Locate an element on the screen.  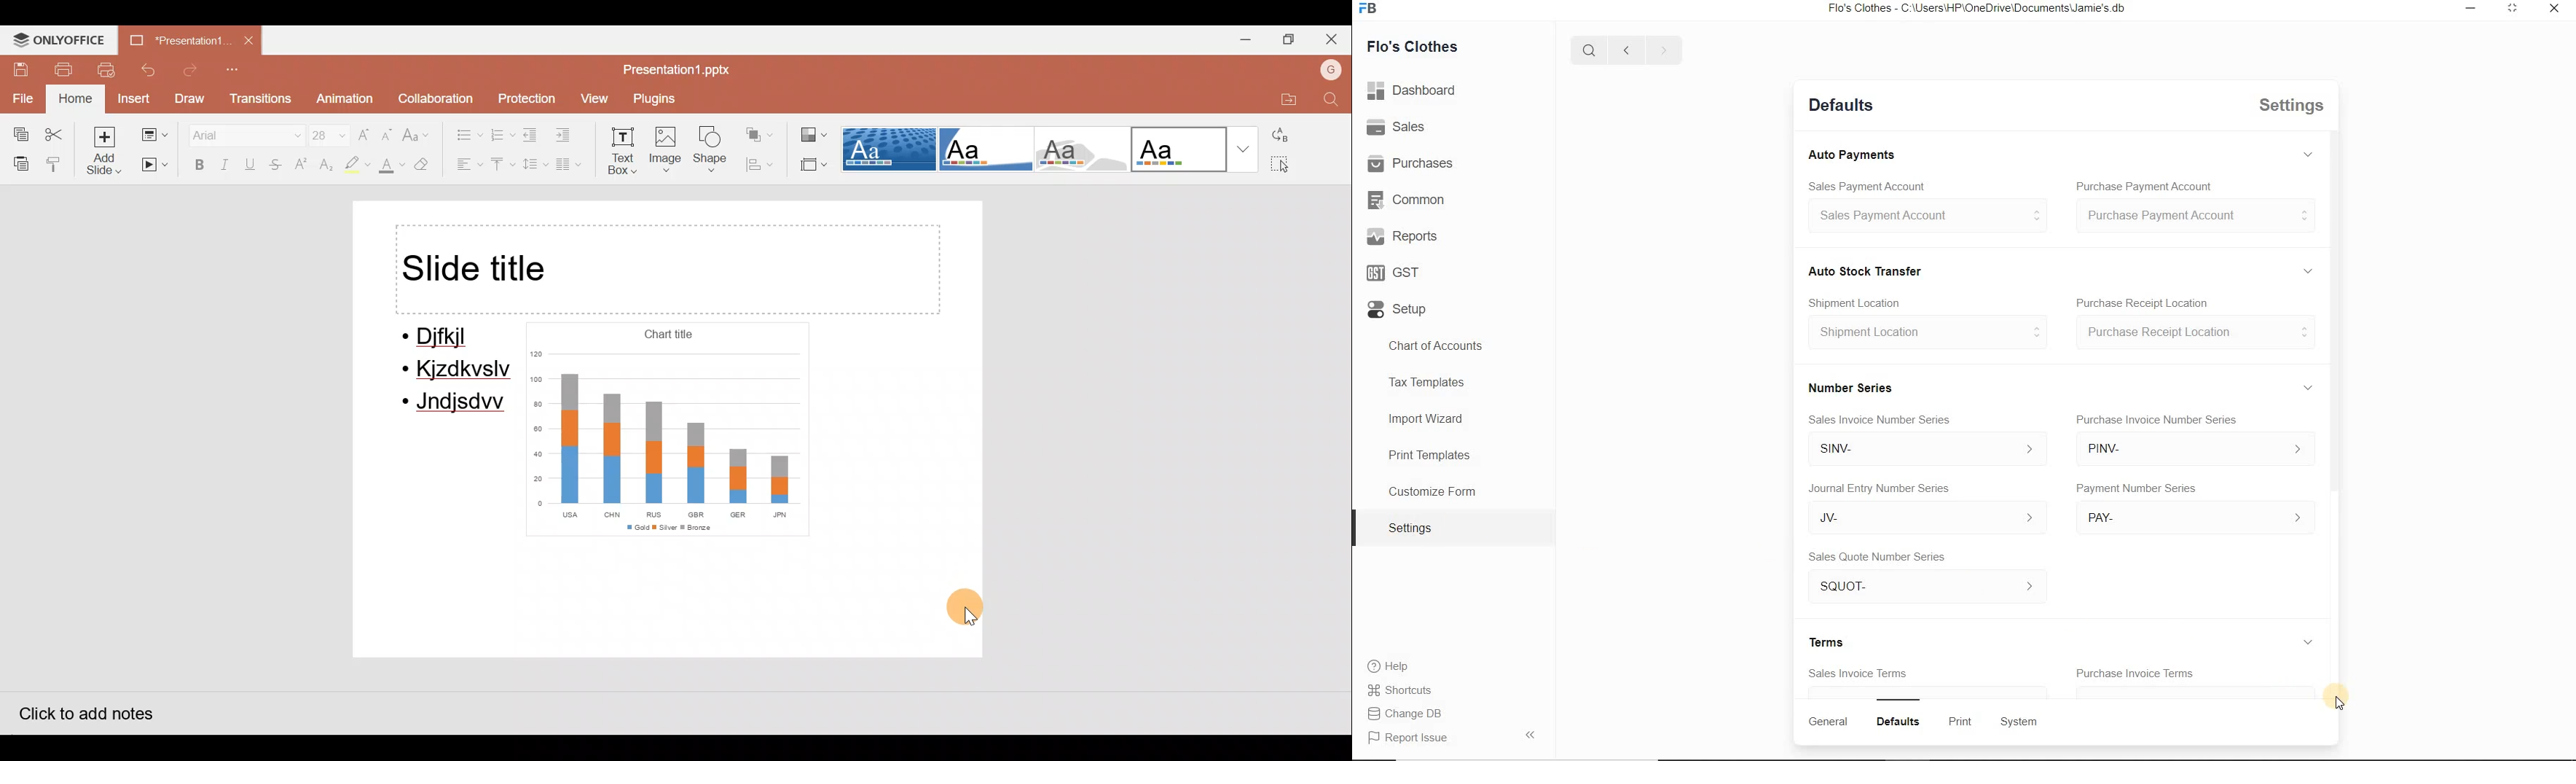
Purchase Receipt Location is located at coordinates (2162, 332).